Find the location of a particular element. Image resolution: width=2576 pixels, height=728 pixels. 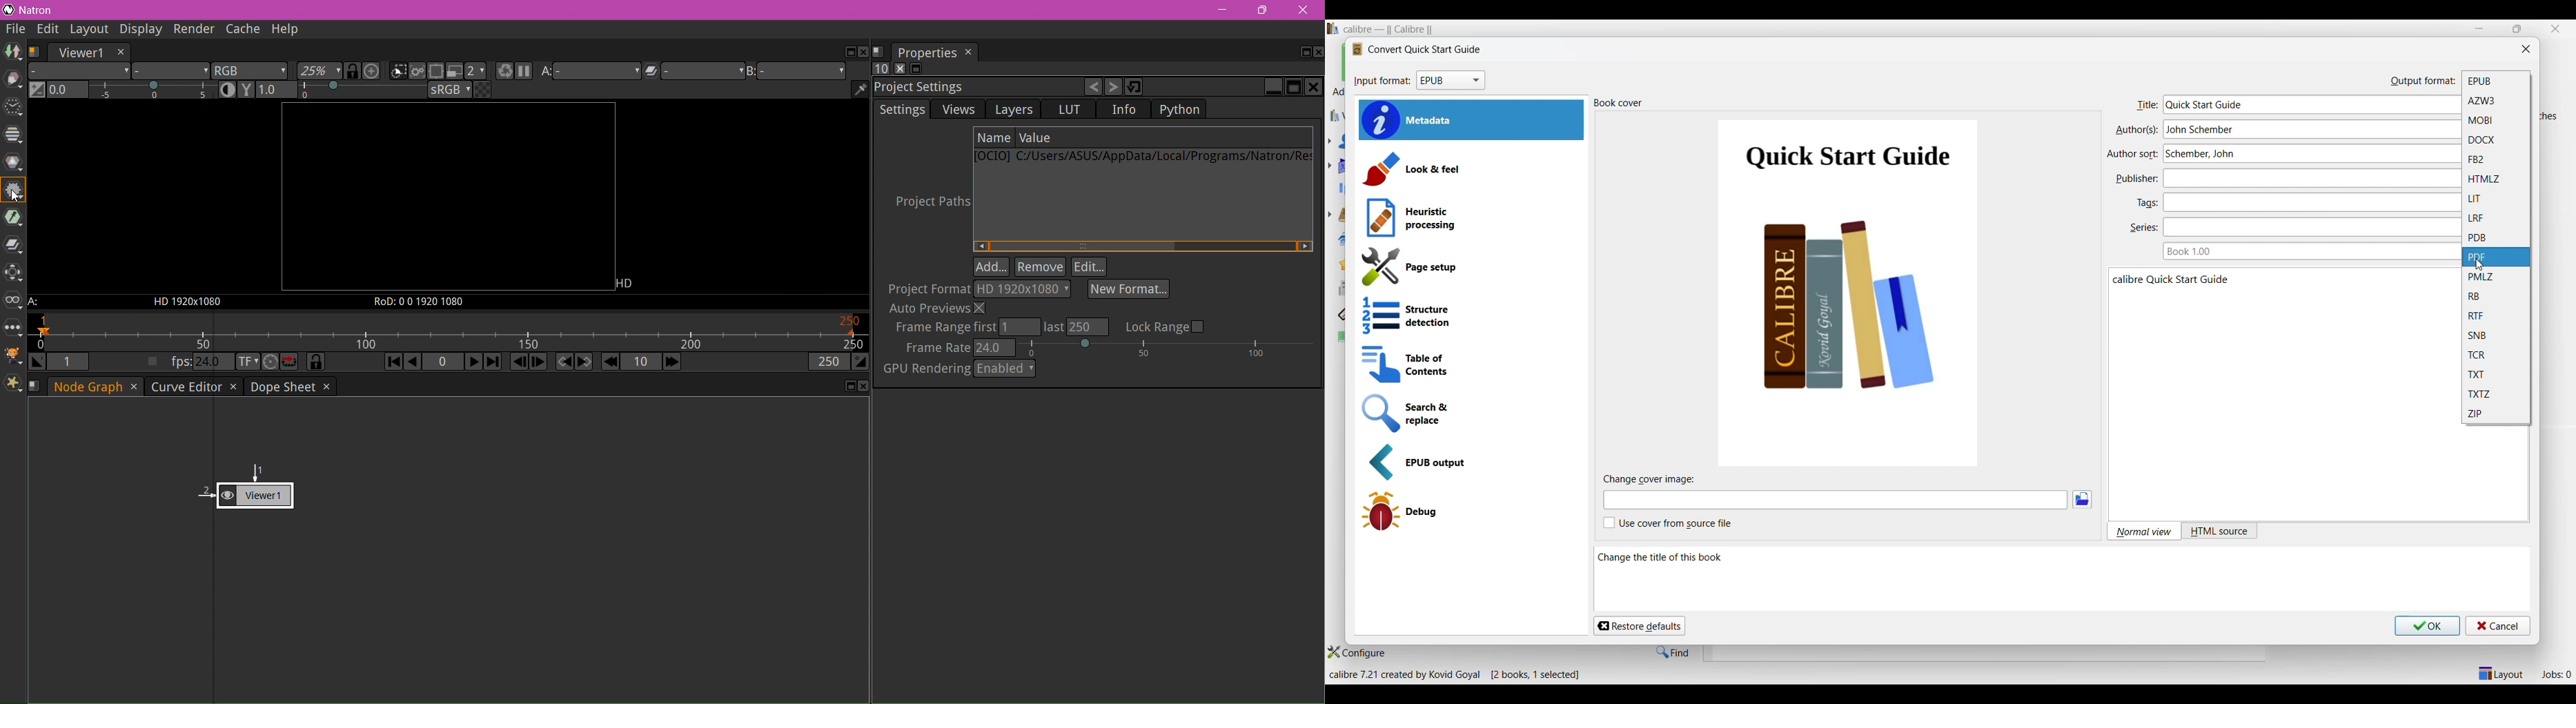

Software name is located at coordinates (1392, 29).